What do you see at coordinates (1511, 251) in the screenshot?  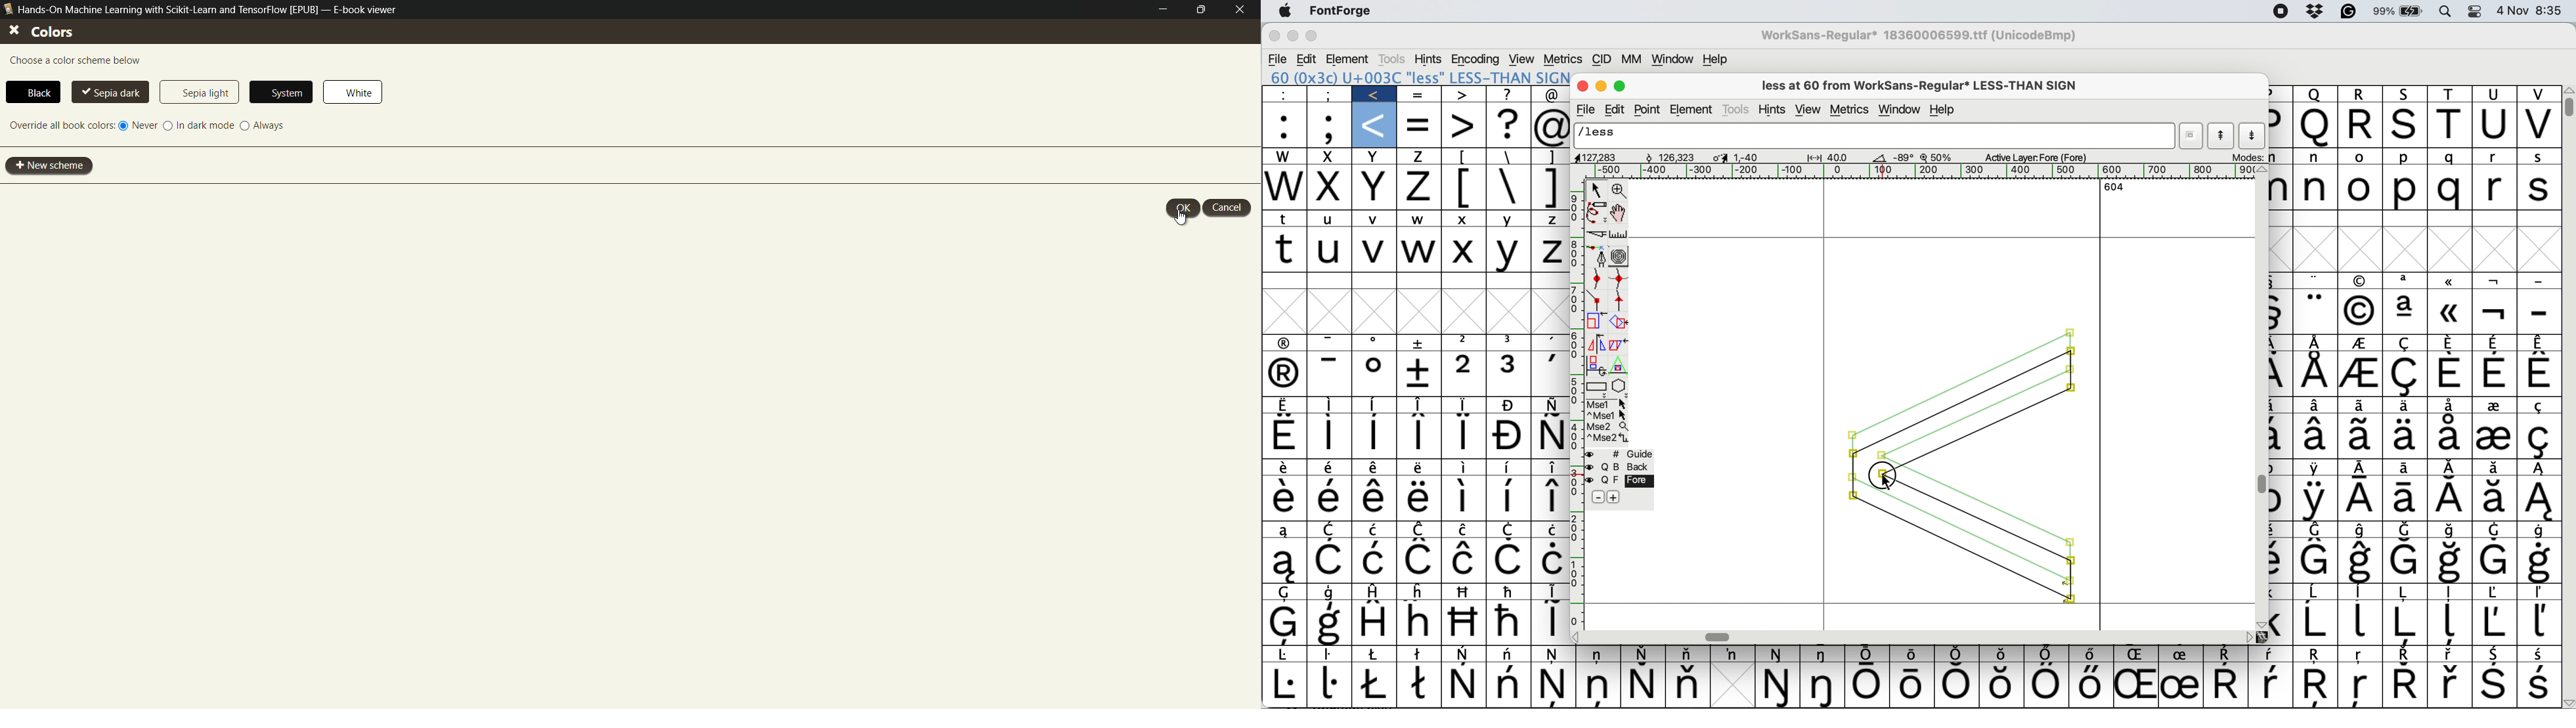 I see `Y` at bounding box center [1511, 251].